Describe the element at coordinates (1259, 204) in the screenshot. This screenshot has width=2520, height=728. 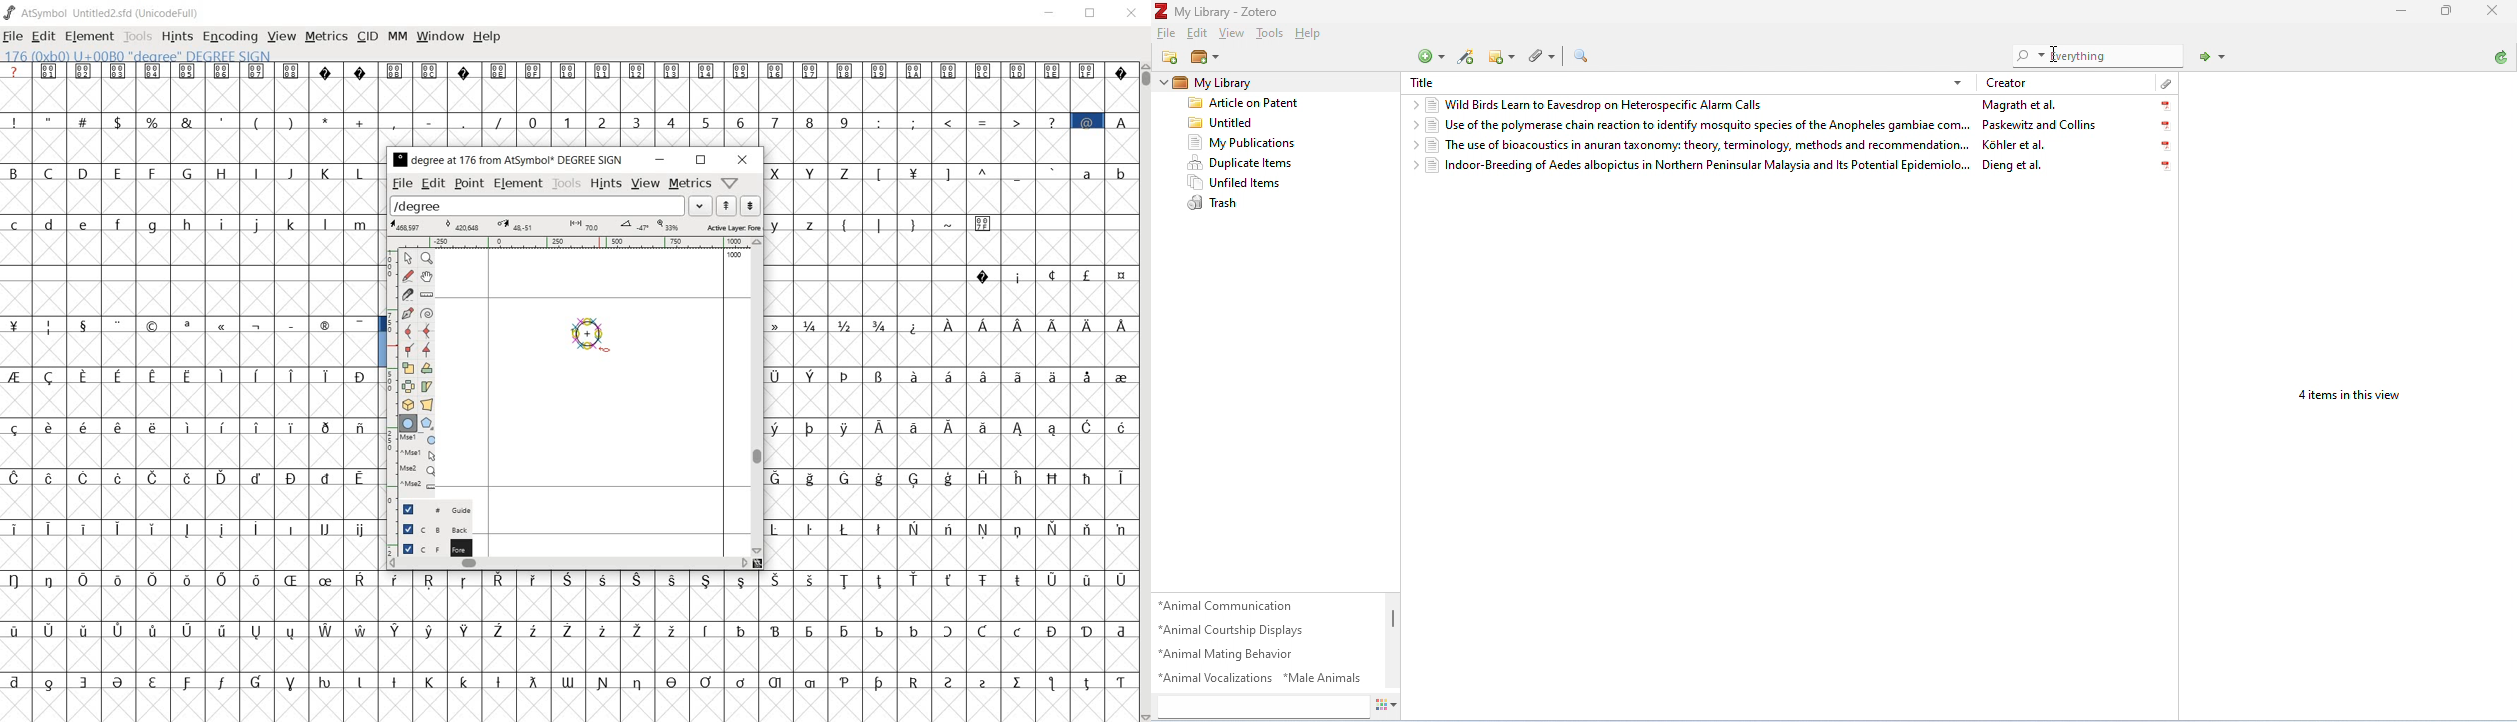
I see `Trash` at that location.